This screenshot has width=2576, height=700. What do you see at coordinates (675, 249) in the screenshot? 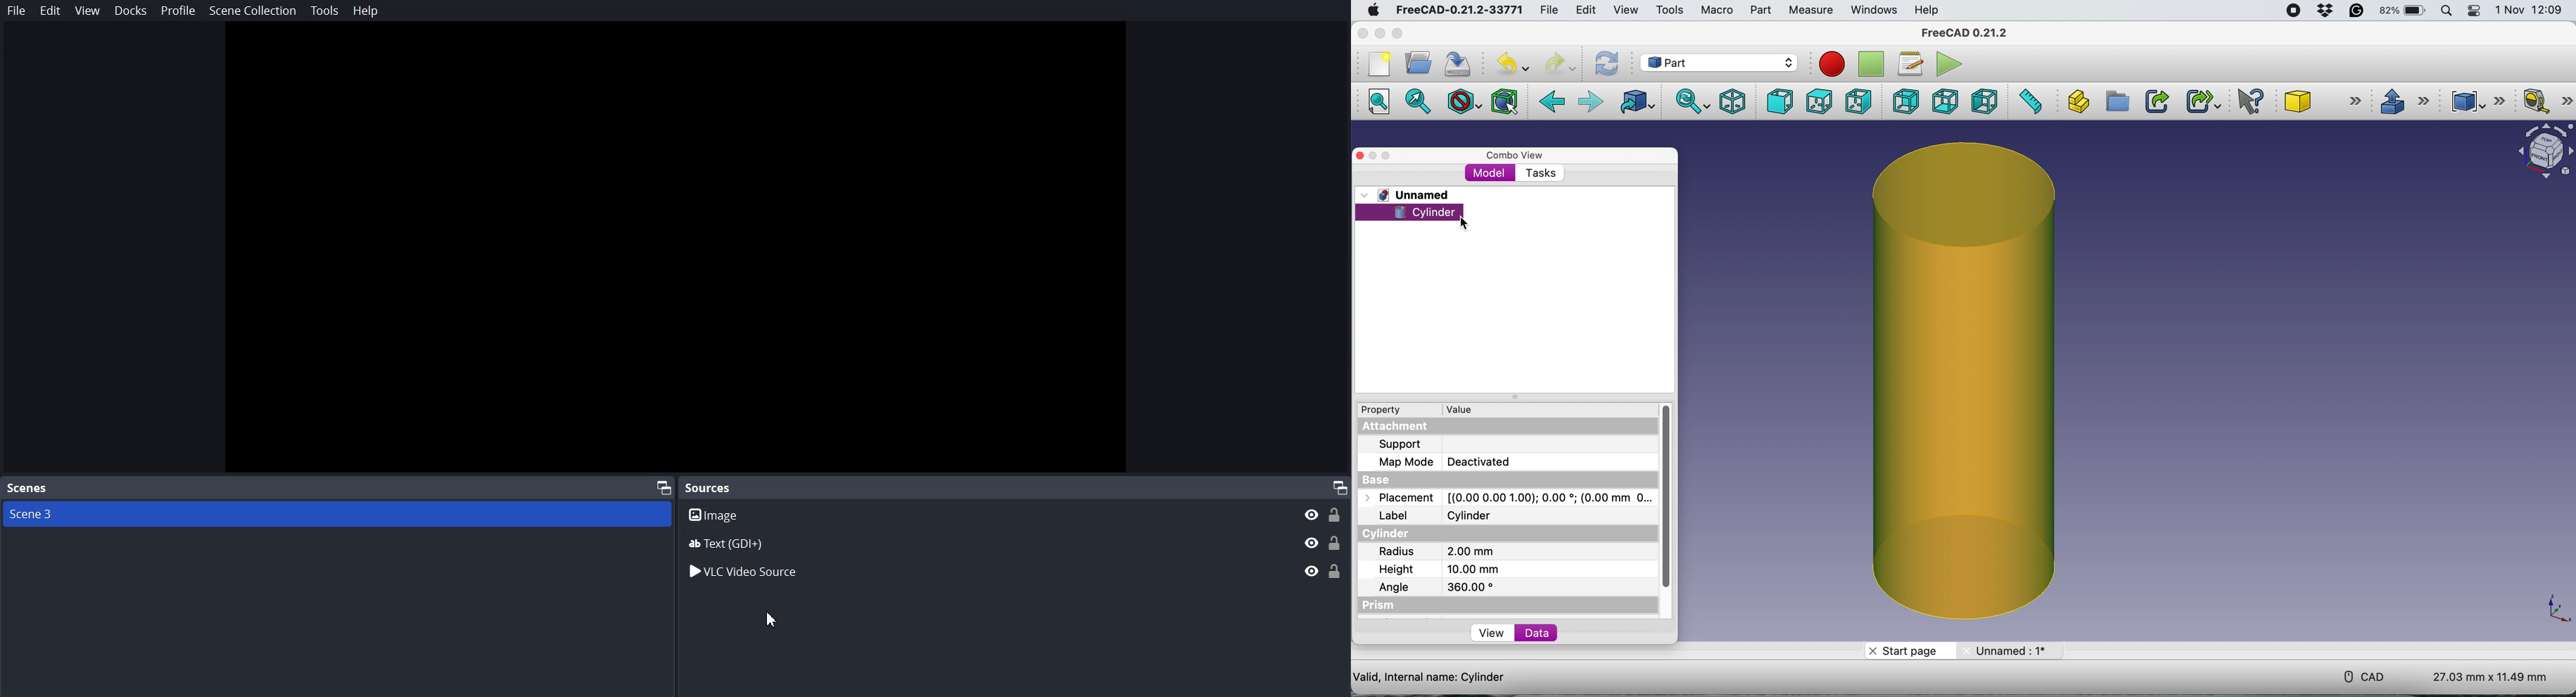
I see `Preview Window` at bounding box center [675, 249].